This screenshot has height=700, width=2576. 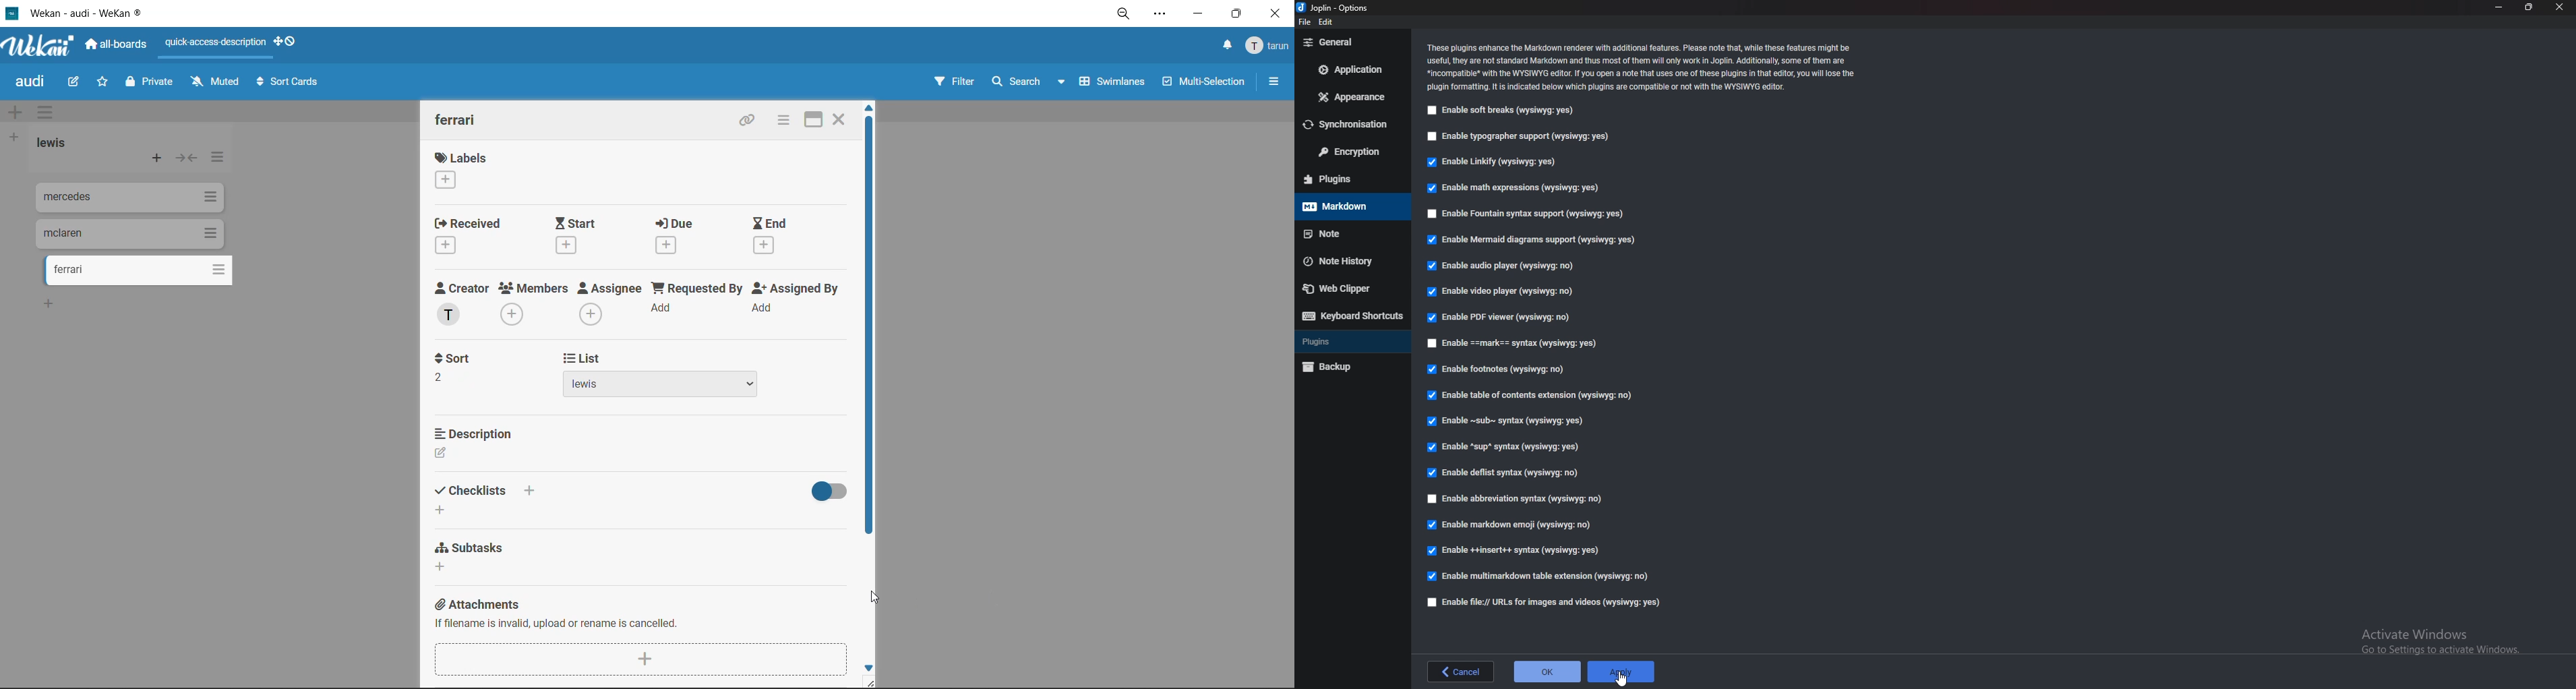 What do you see at coordinates (1545, 603) in the screenshot?
I see `Enable file urls for images and videos` at bounding box center [1545, 603].